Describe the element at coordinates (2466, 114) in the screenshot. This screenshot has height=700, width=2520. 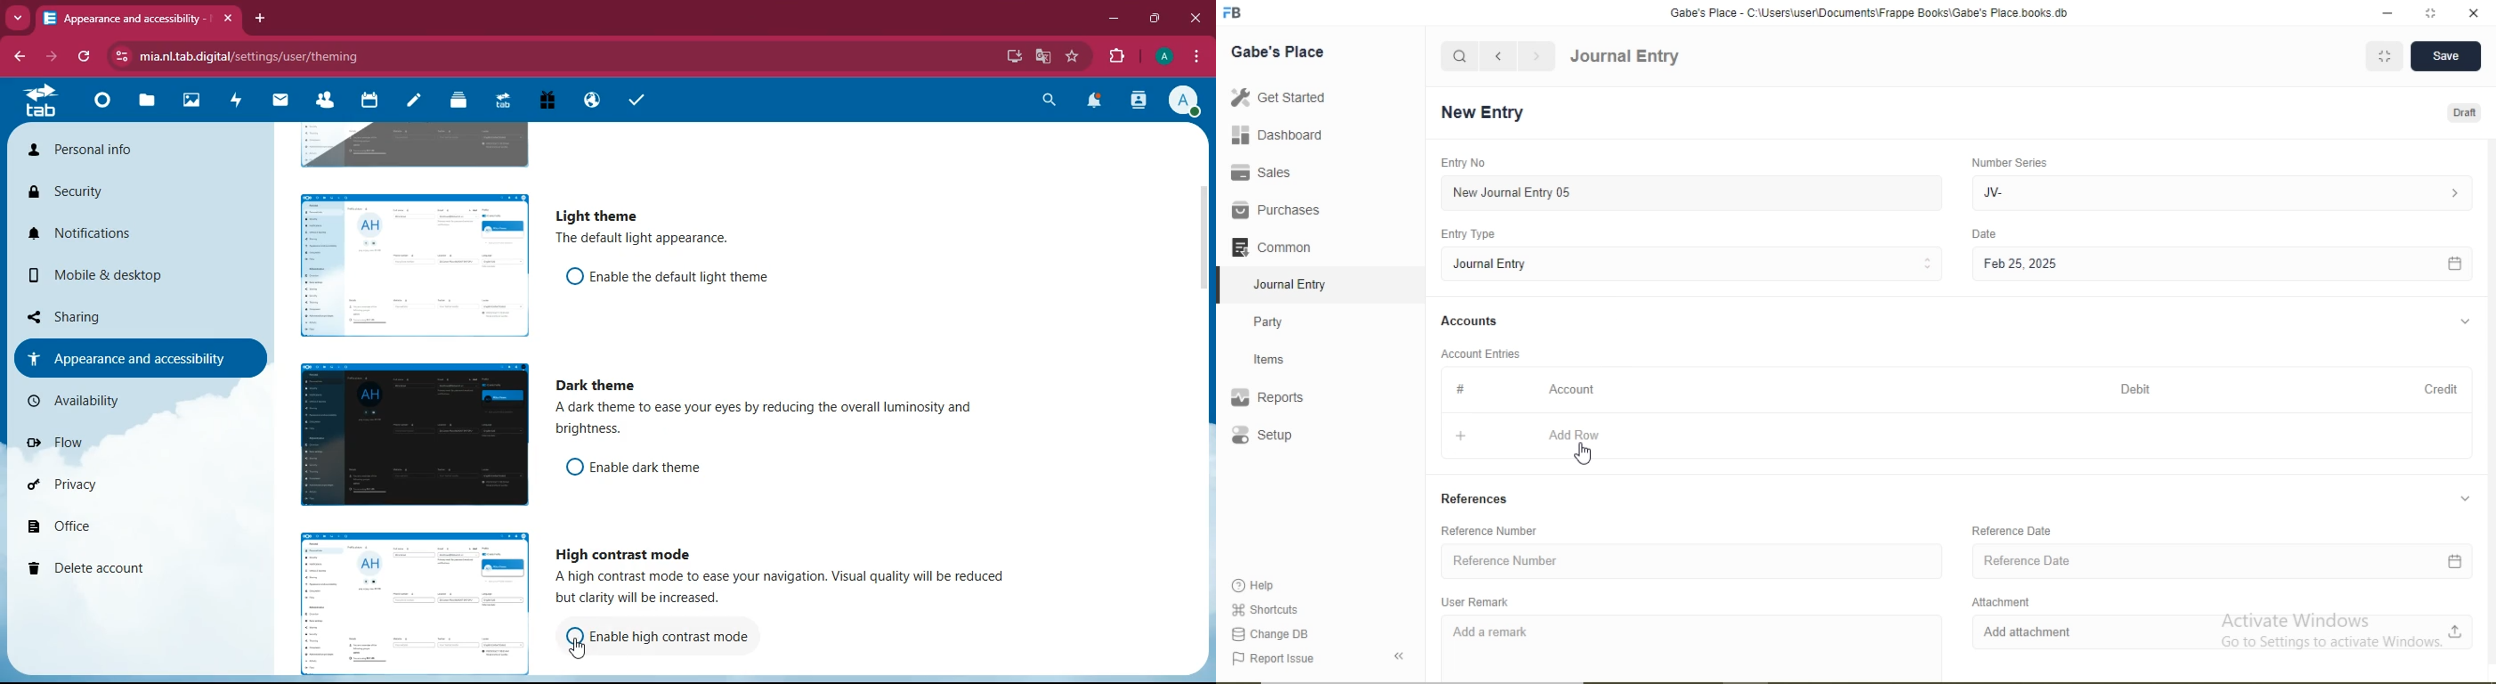
I see `Draft` at that location.